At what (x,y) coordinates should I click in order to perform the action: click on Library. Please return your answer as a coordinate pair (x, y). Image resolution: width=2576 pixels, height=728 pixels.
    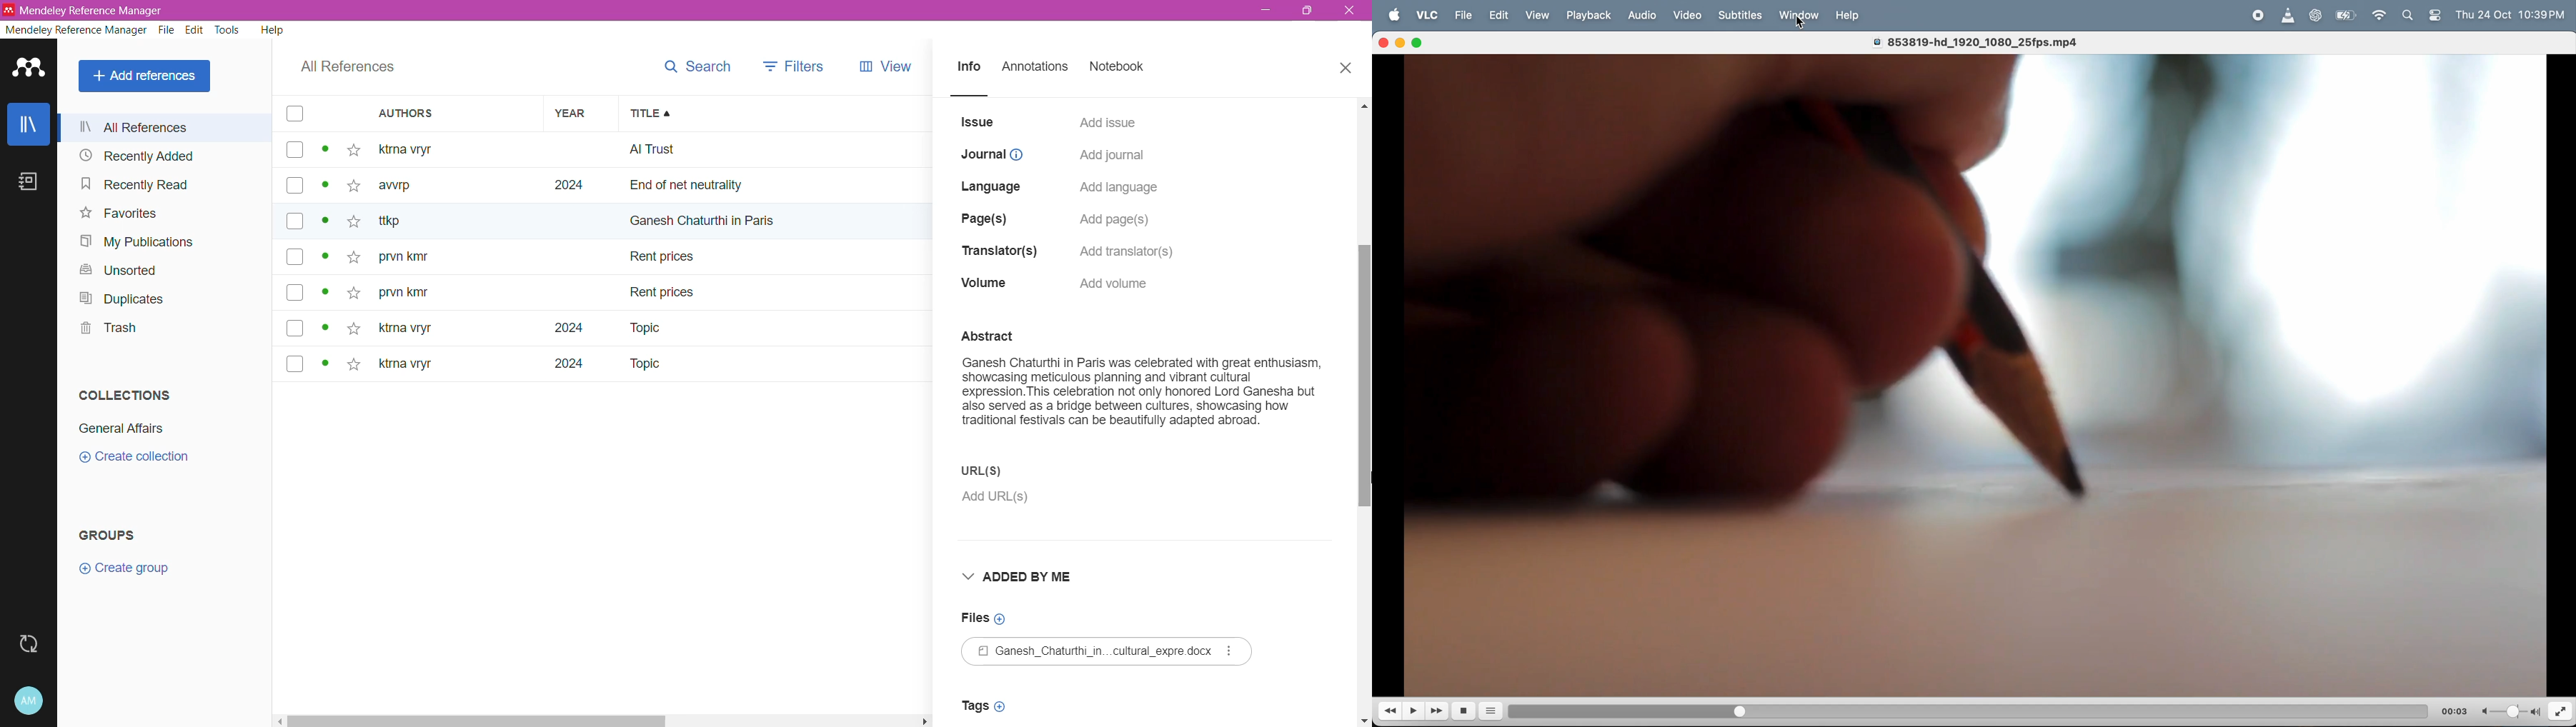
    Looking at the image, I should click on (28, 124).